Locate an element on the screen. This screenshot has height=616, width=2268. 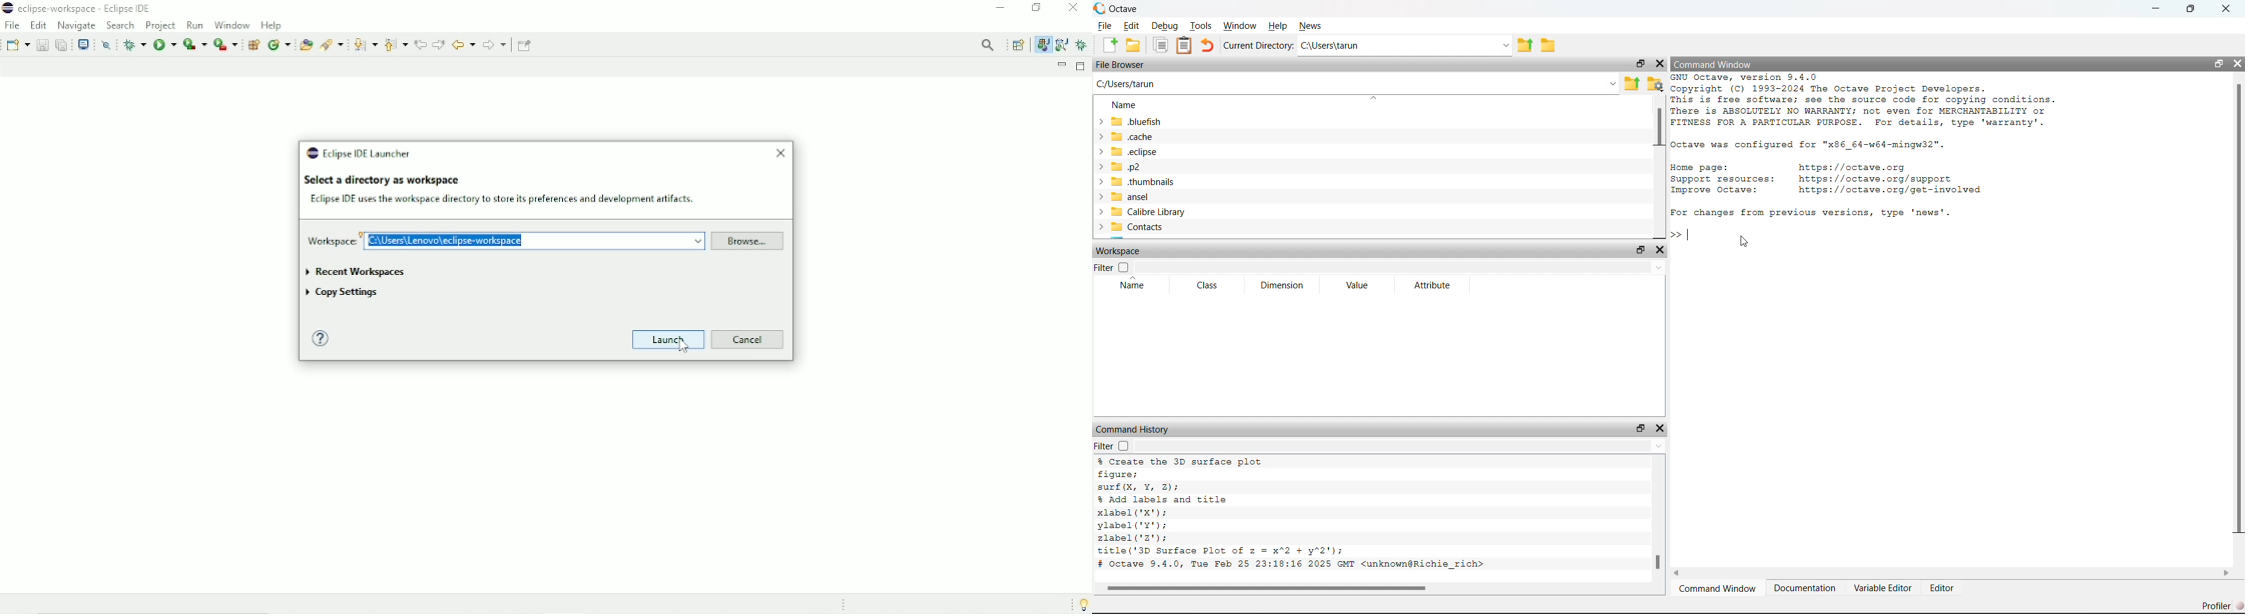
Debug is located at coordinates (1165, 25).